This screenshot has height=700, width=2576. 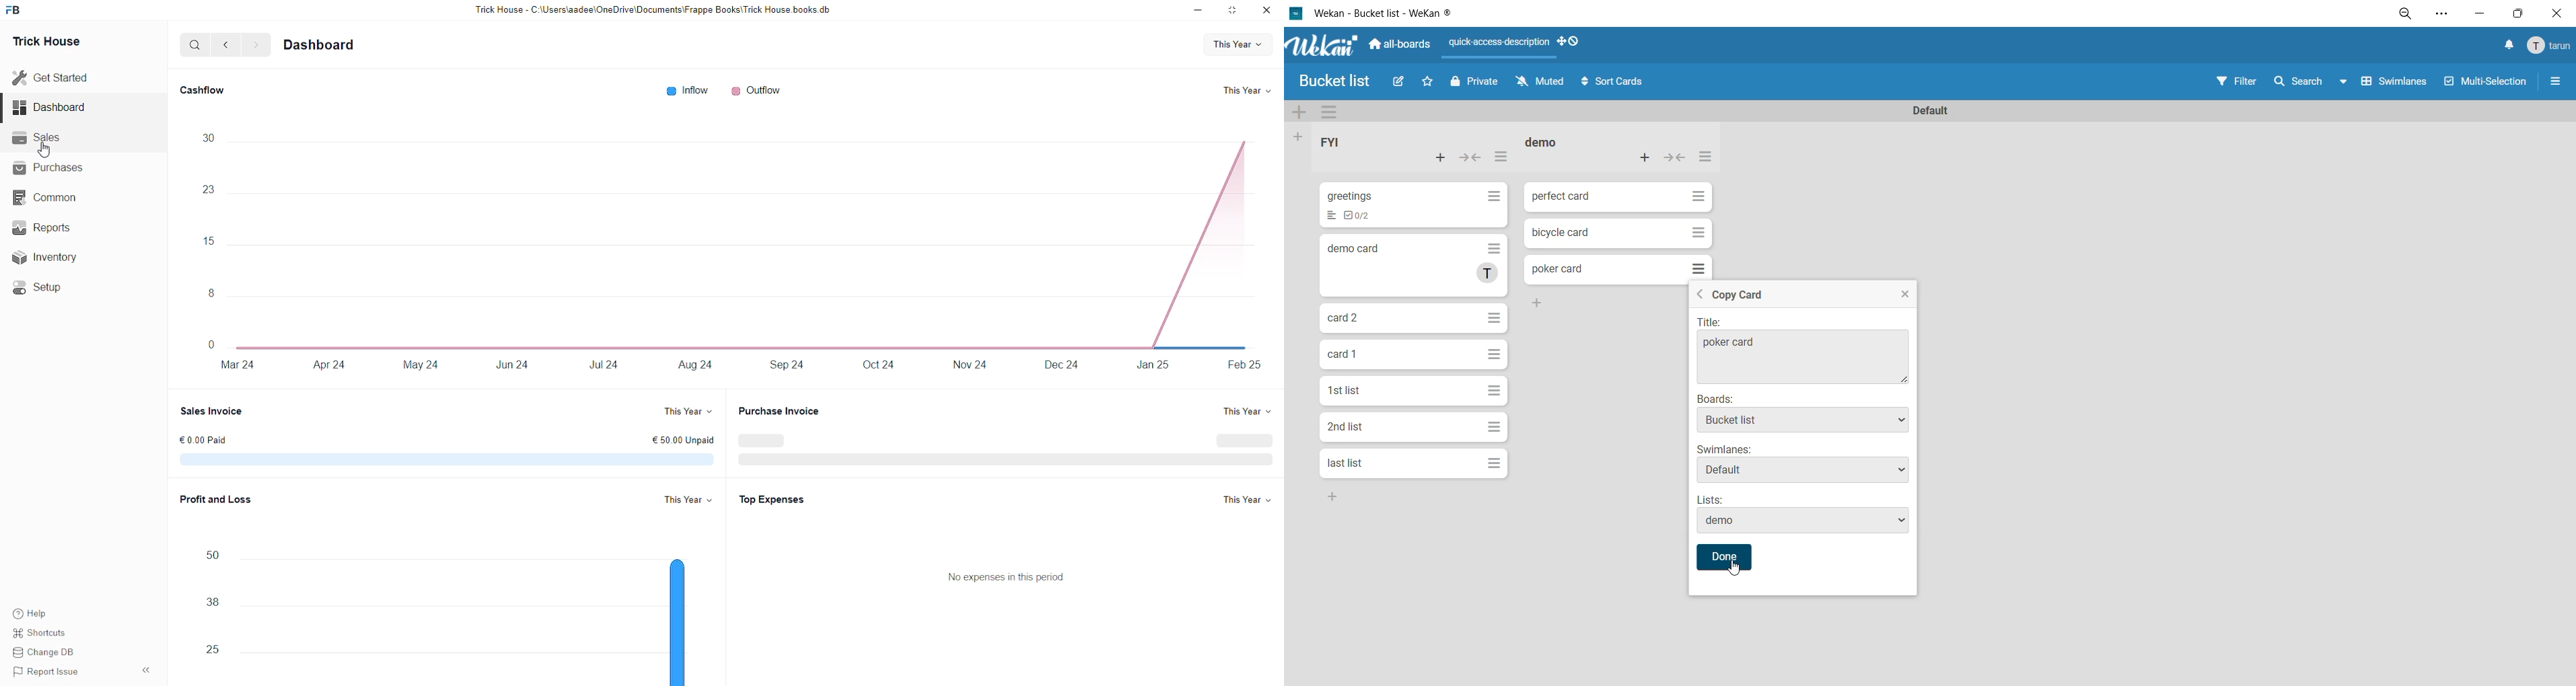 What do you see at coordinates (1931, 109) in the screenshot?
I see `swimlane title` at bounding box center [1931, 109].